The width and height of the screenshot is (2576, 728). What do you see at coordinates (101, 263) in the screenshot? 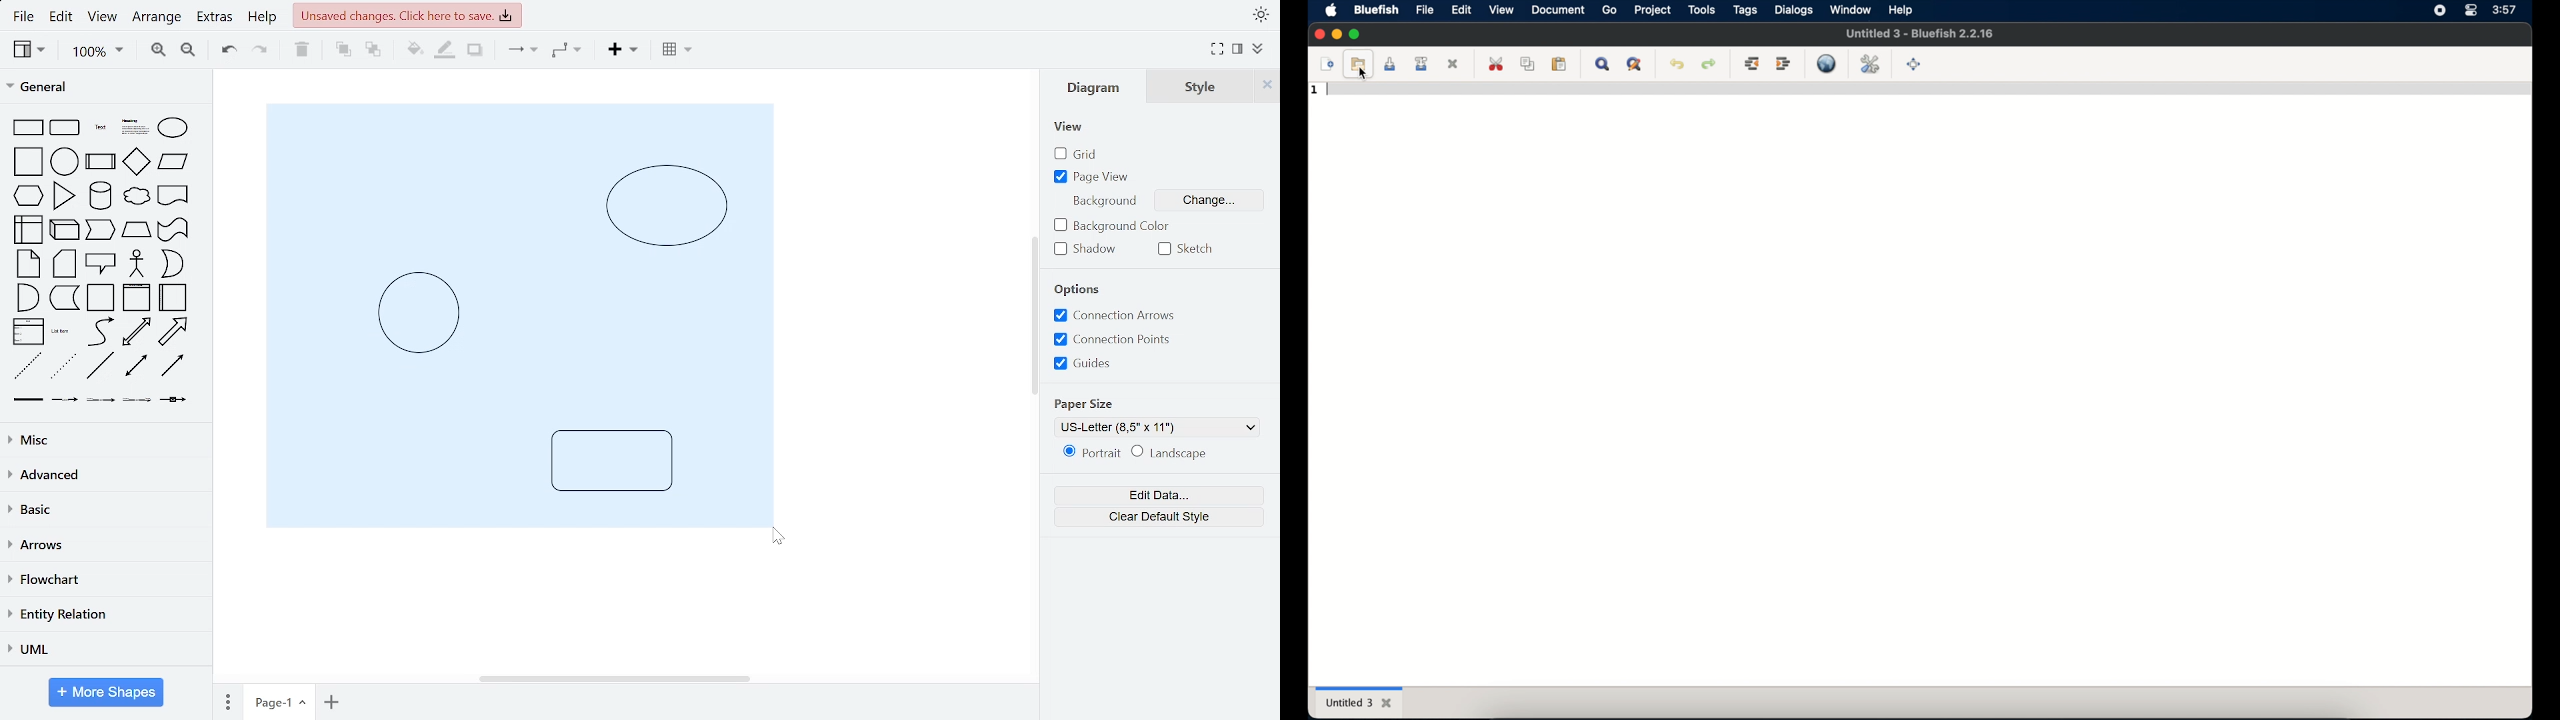
I see `callout` at bounding box center [101, 263].